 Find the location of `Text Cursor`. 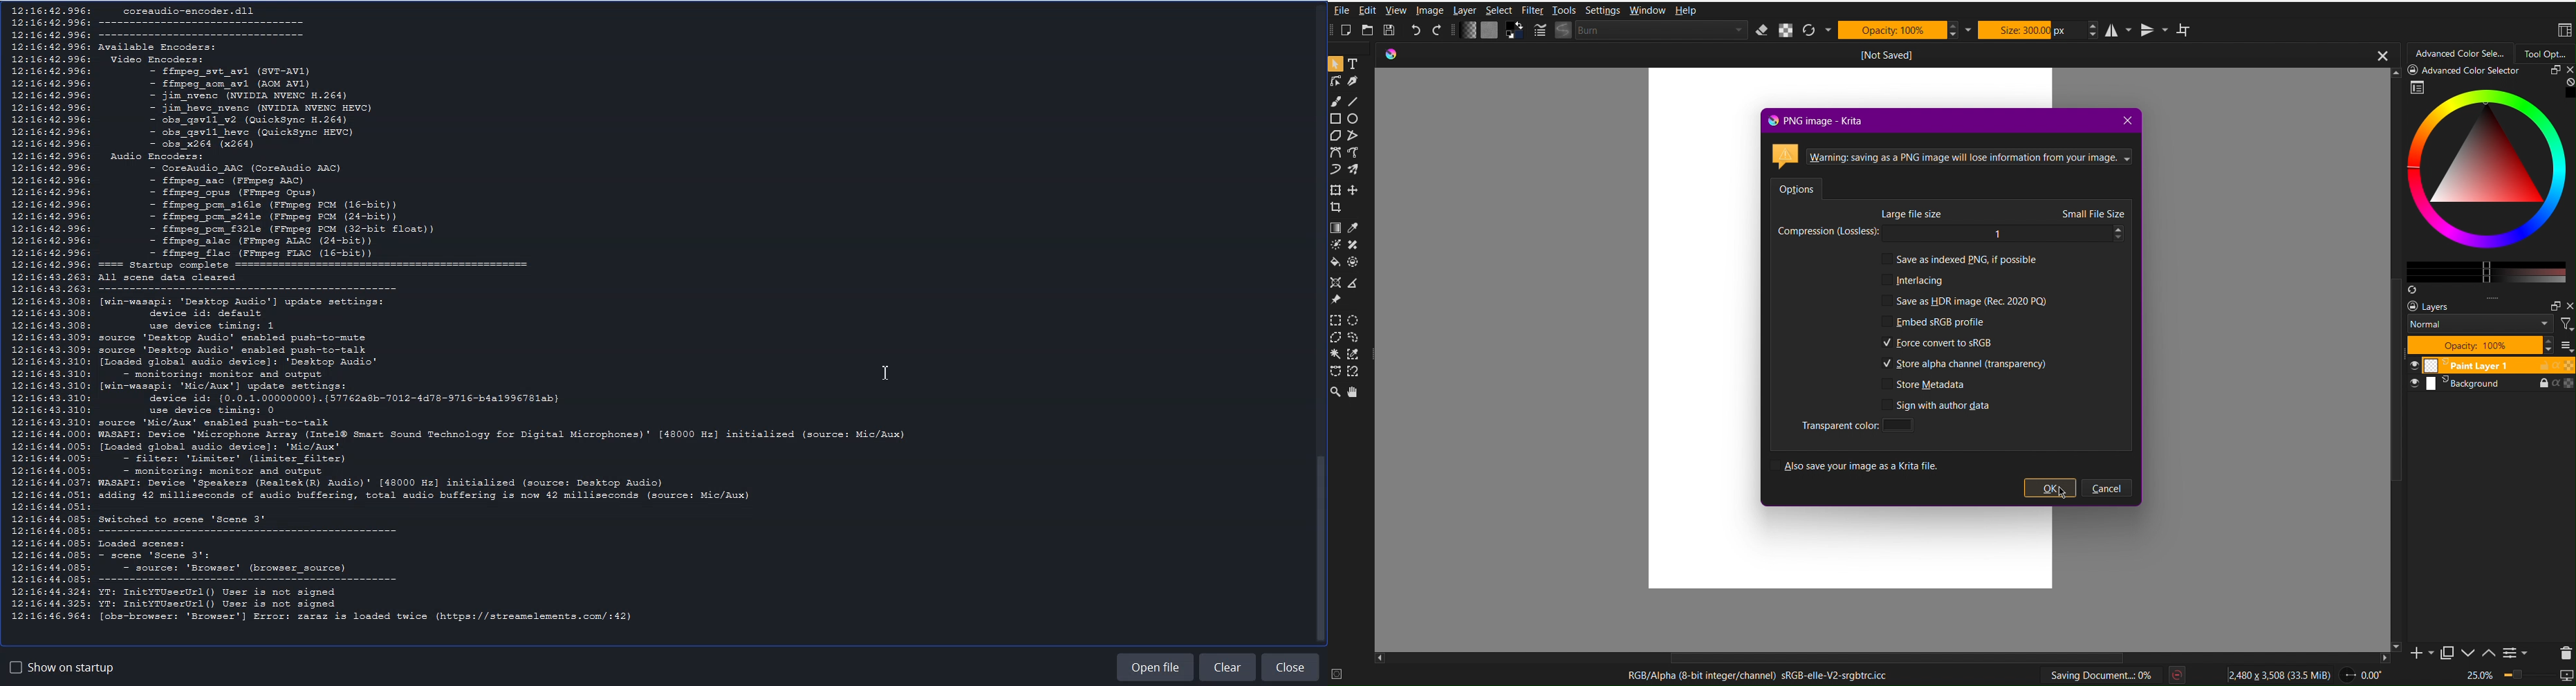

Text Cursor is located at coordinates (883, 372).